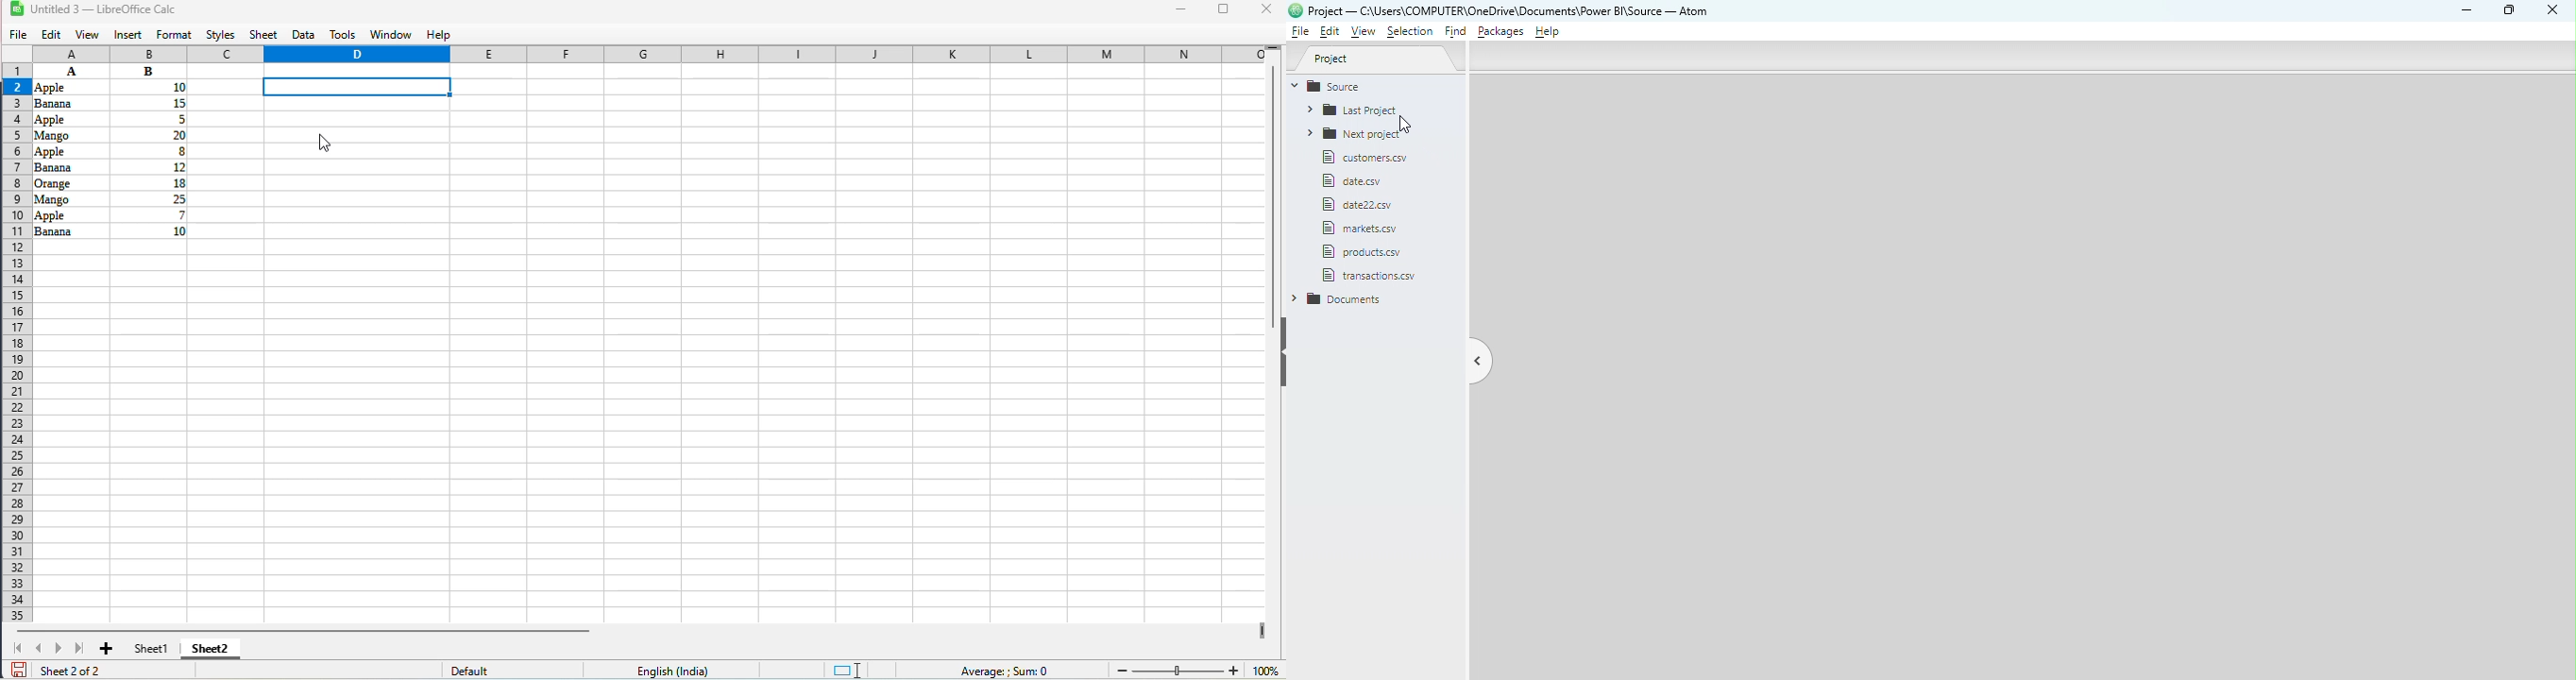 The image size is (2576, 700). What do you see at coordinates (1551, 34) in the screenshot?
I see `Help` at bounding box center [1551, 34].